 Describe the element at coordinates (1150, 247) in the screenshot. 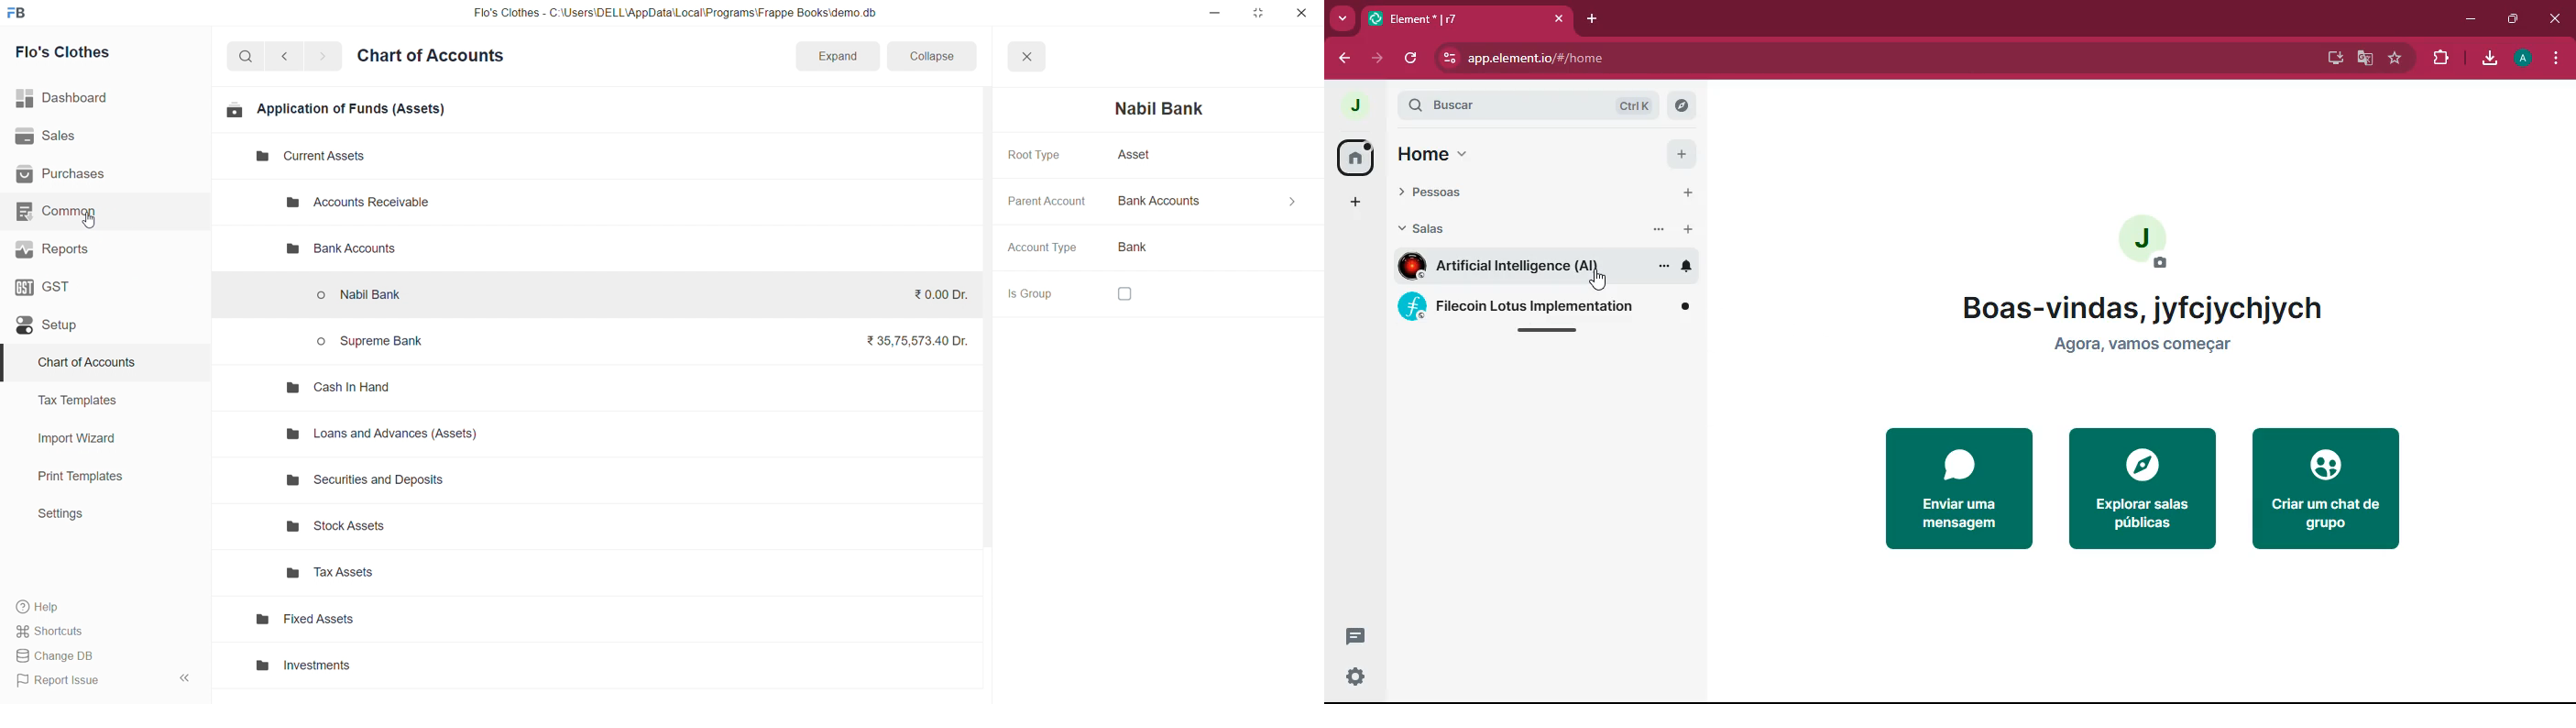

I see `Bank` at that location.